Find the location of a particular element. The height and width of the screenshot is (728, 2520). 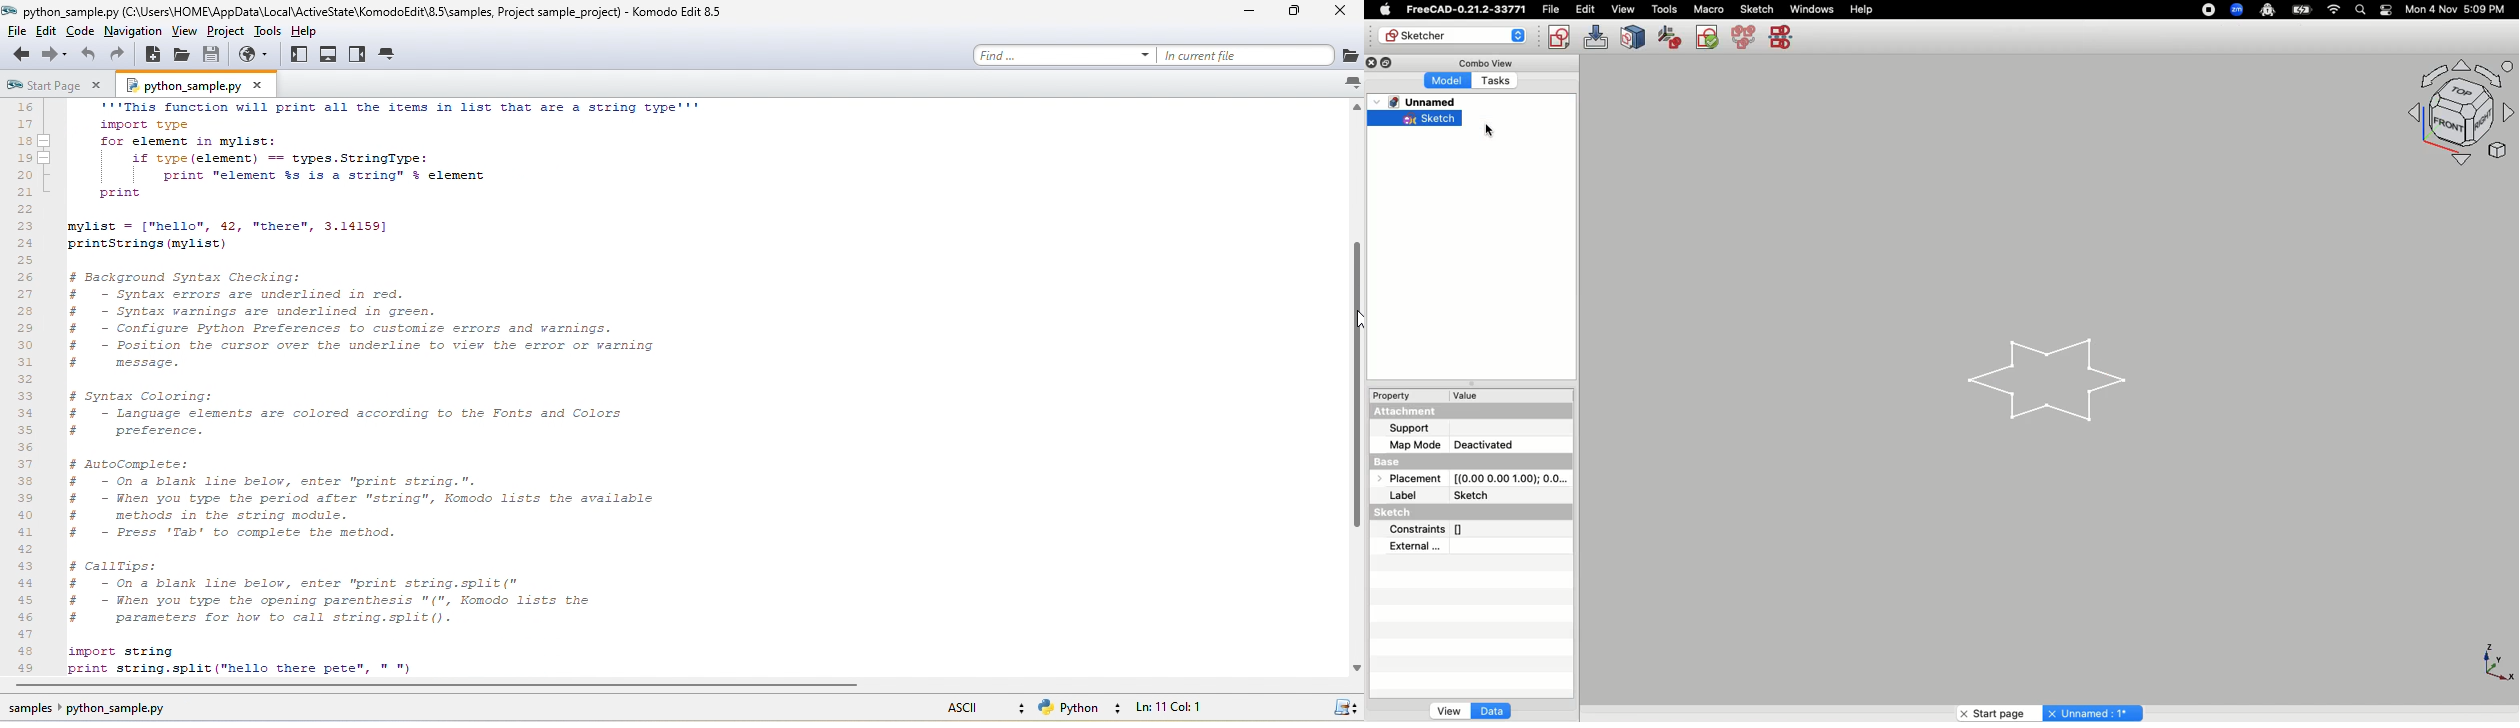

navigation is located at coordinates (132, 31).